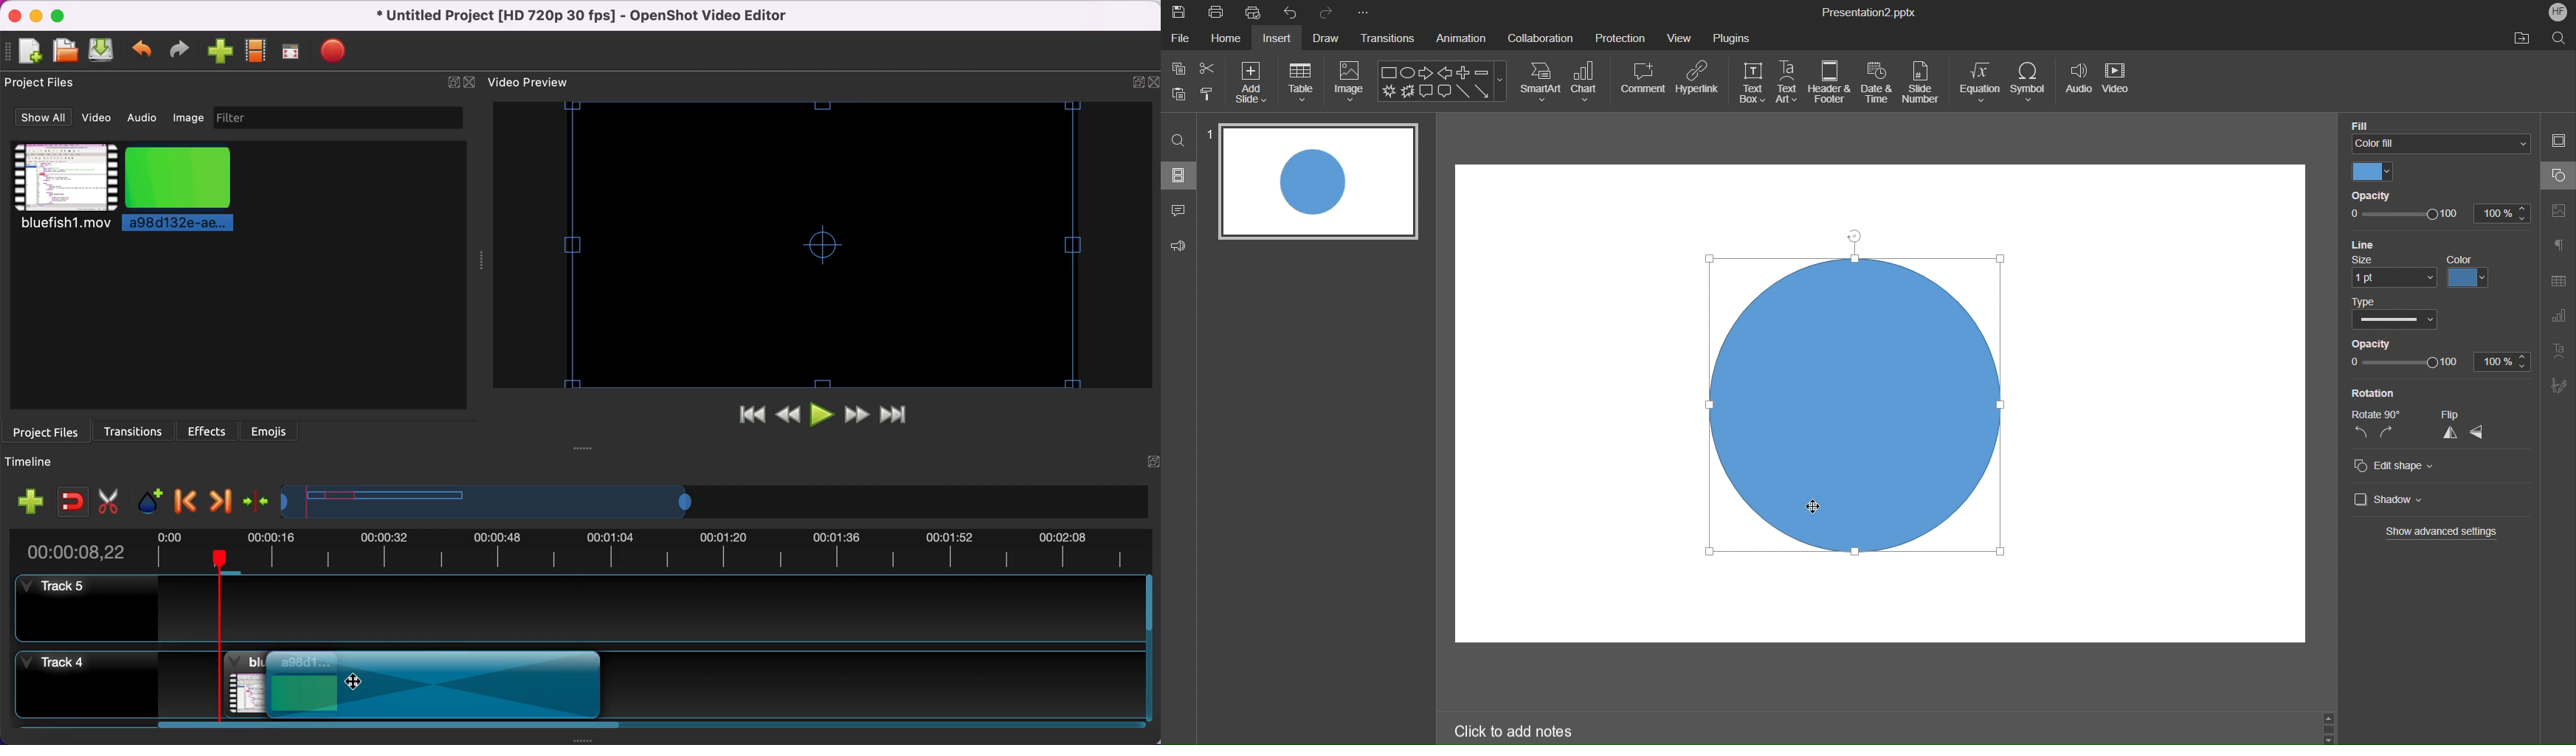  What do you see at coordinates (1329, 38) in the screenshot?
I see `Draw` at bounding box center [1329, 38].